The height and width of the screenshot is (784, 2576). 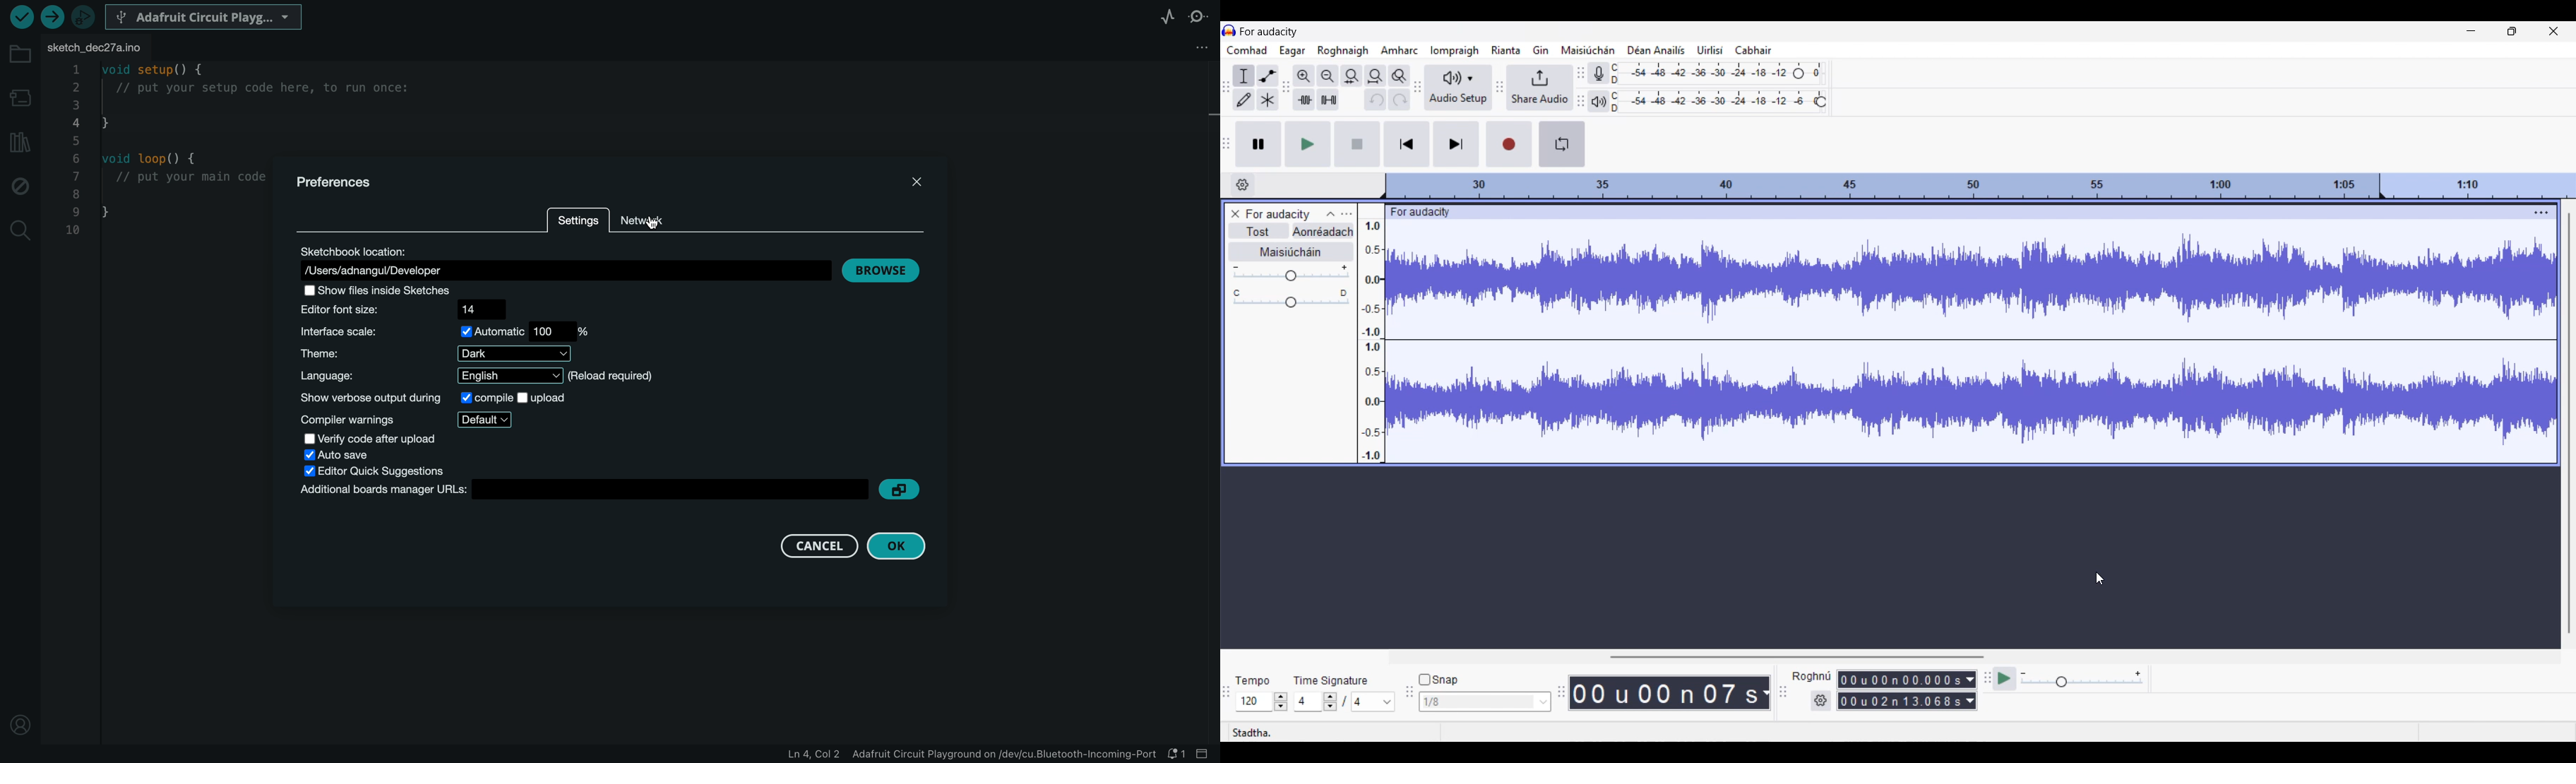 I want to click on For audacity, so click(x=1274, y=30).